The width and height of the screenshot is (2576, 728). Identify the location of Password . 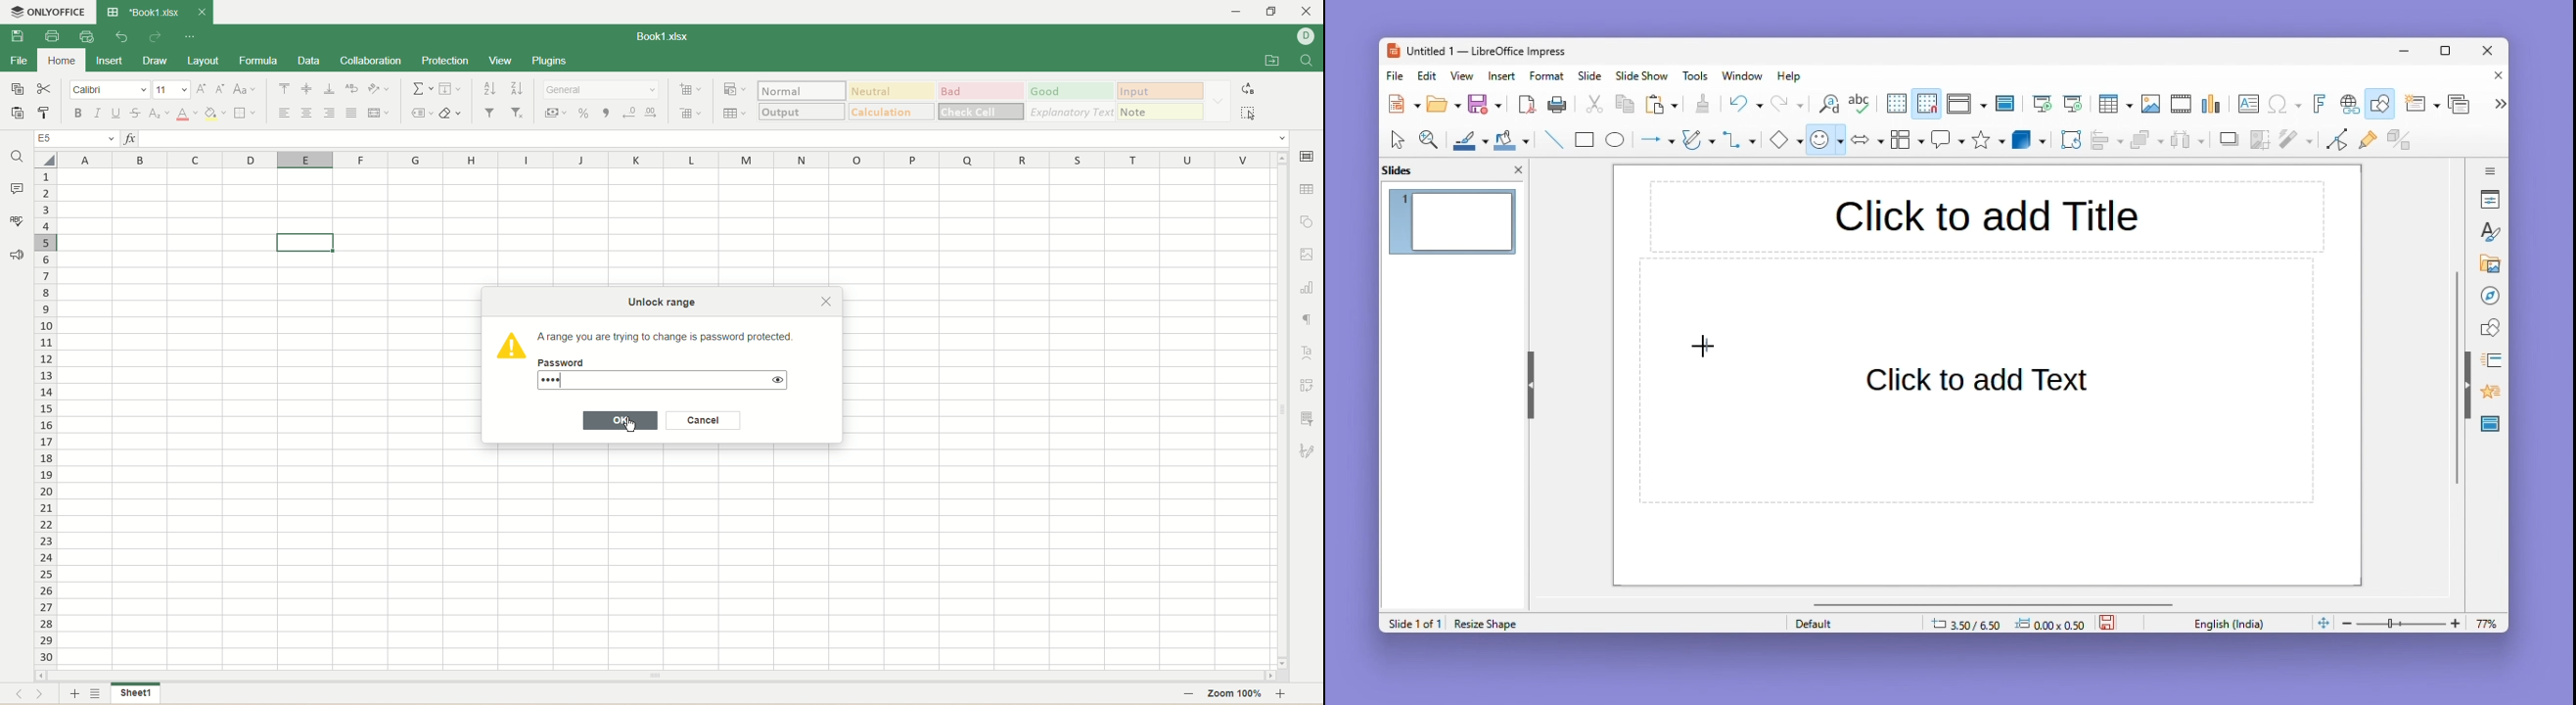
(567, 363).